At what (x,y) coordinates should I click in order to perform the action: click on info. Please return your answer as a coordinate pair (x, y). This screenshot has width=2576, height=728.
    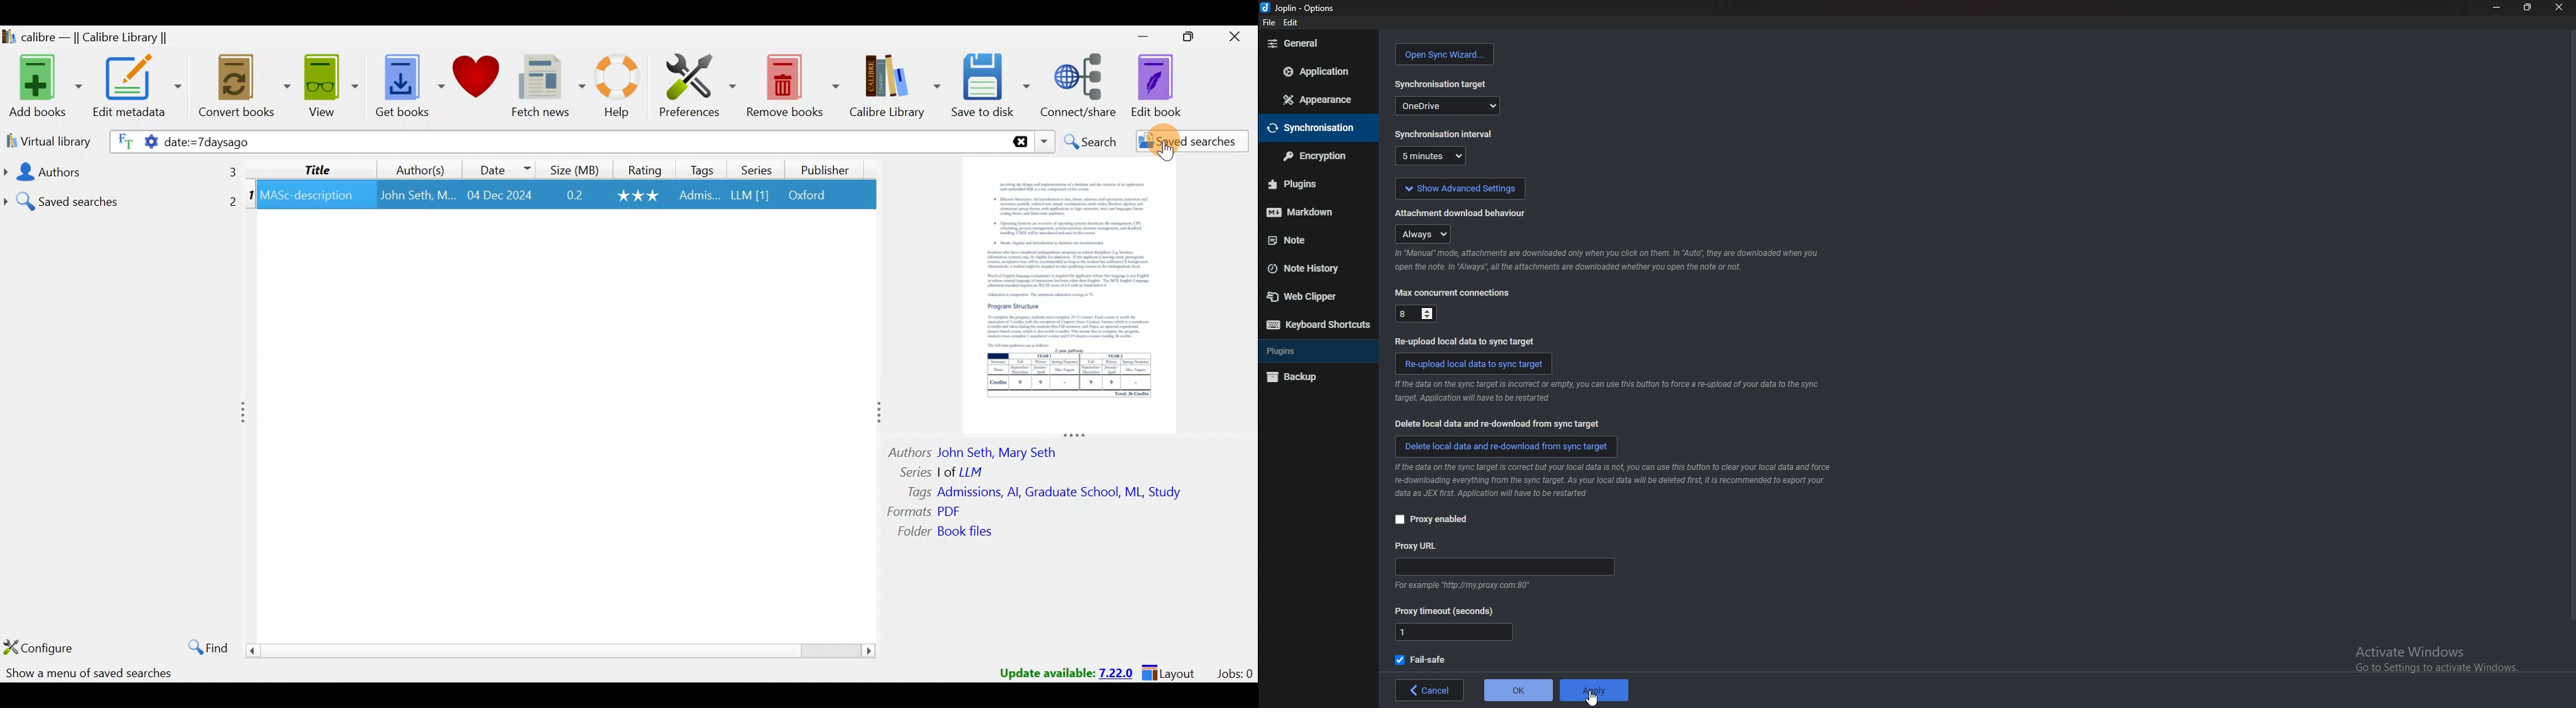
    Looking at the image, I should click on (1466, 584).